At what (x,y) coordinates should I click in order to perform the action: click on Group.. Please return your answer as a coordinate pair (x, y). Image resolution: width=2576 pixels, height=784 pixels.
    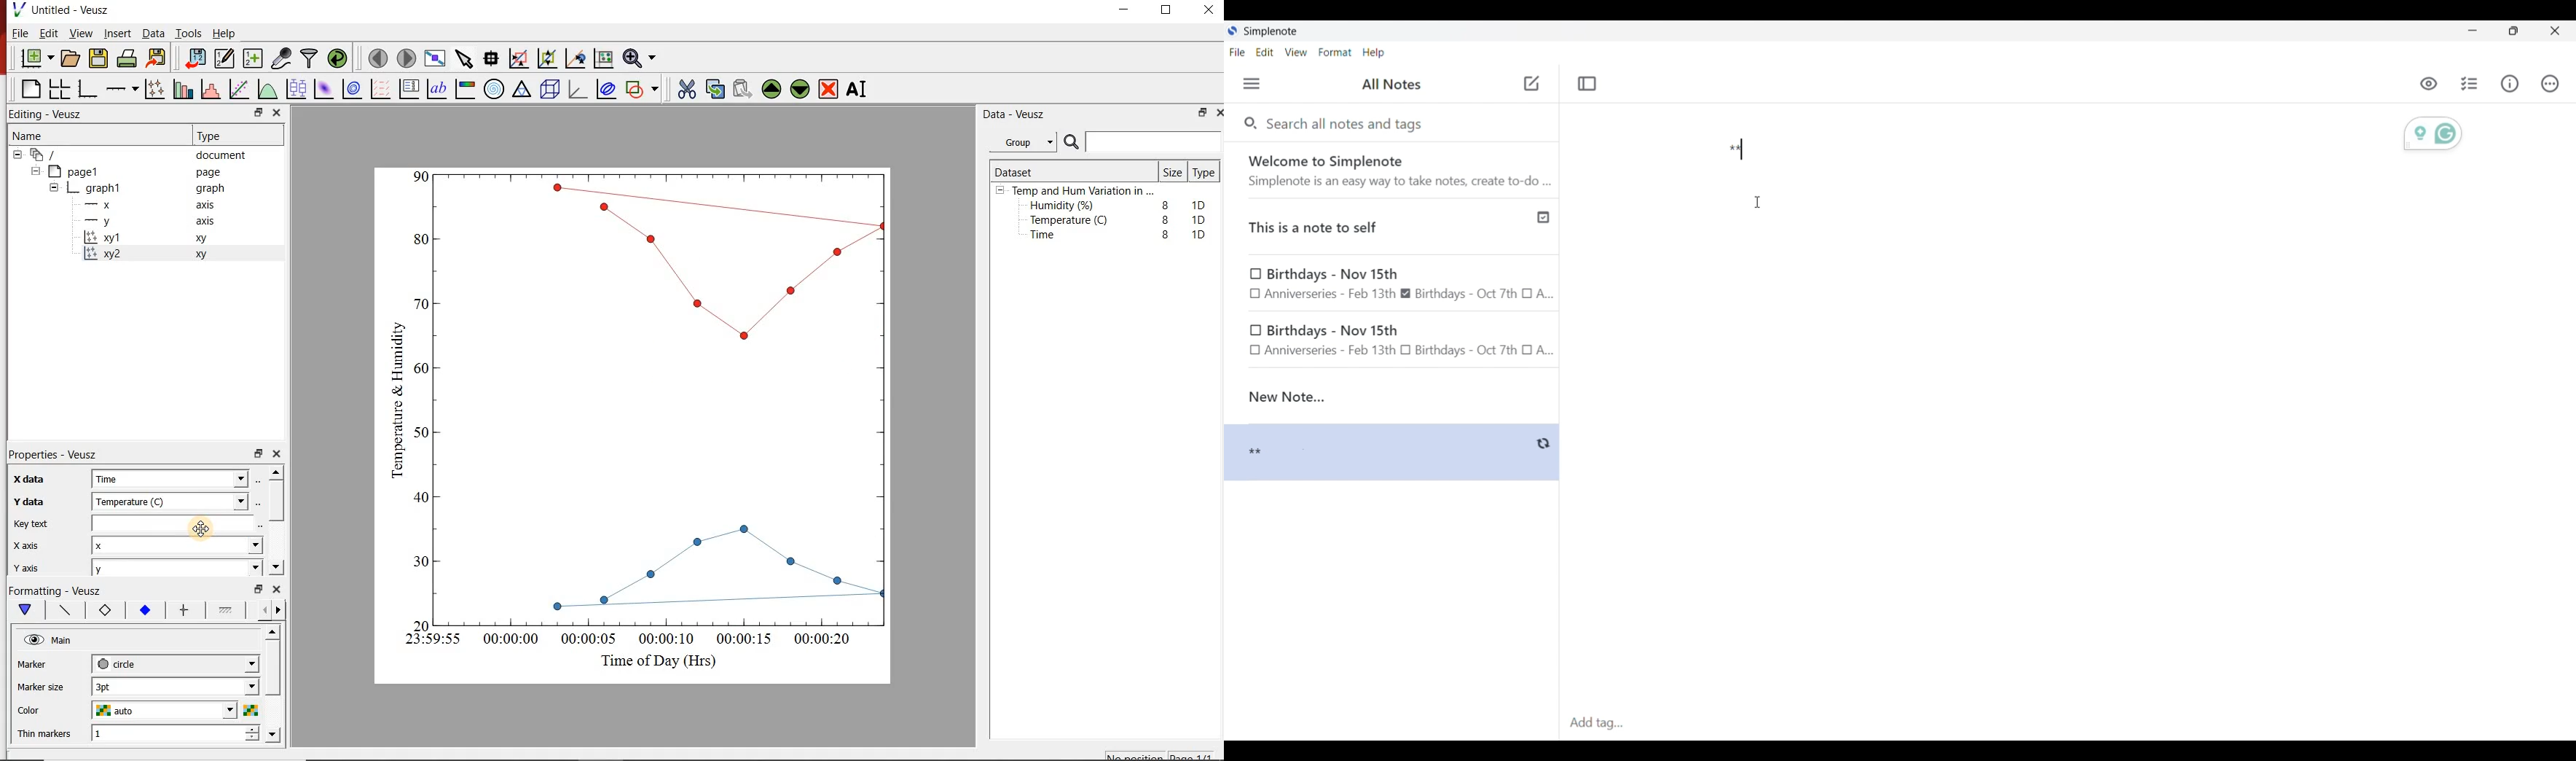
    Looking at the image, I should click on (1026, 139).